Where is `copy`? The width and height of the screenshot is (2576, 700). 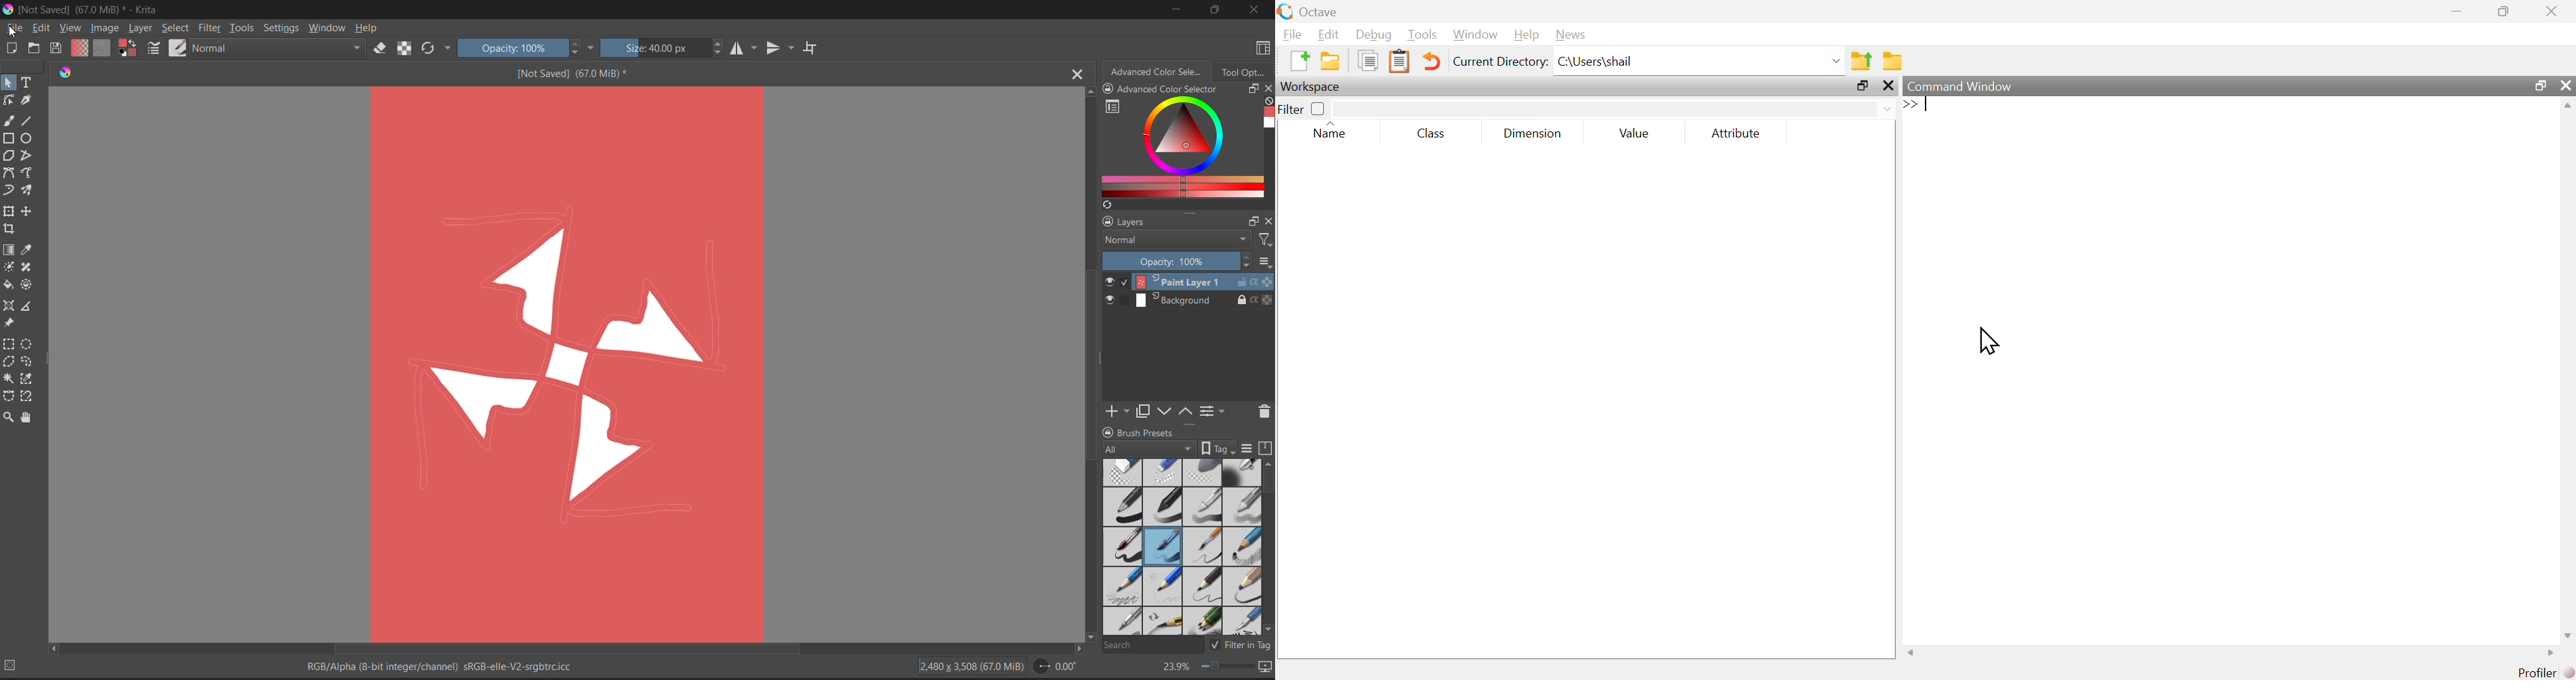
copy is located at coordinates (1367, 61).